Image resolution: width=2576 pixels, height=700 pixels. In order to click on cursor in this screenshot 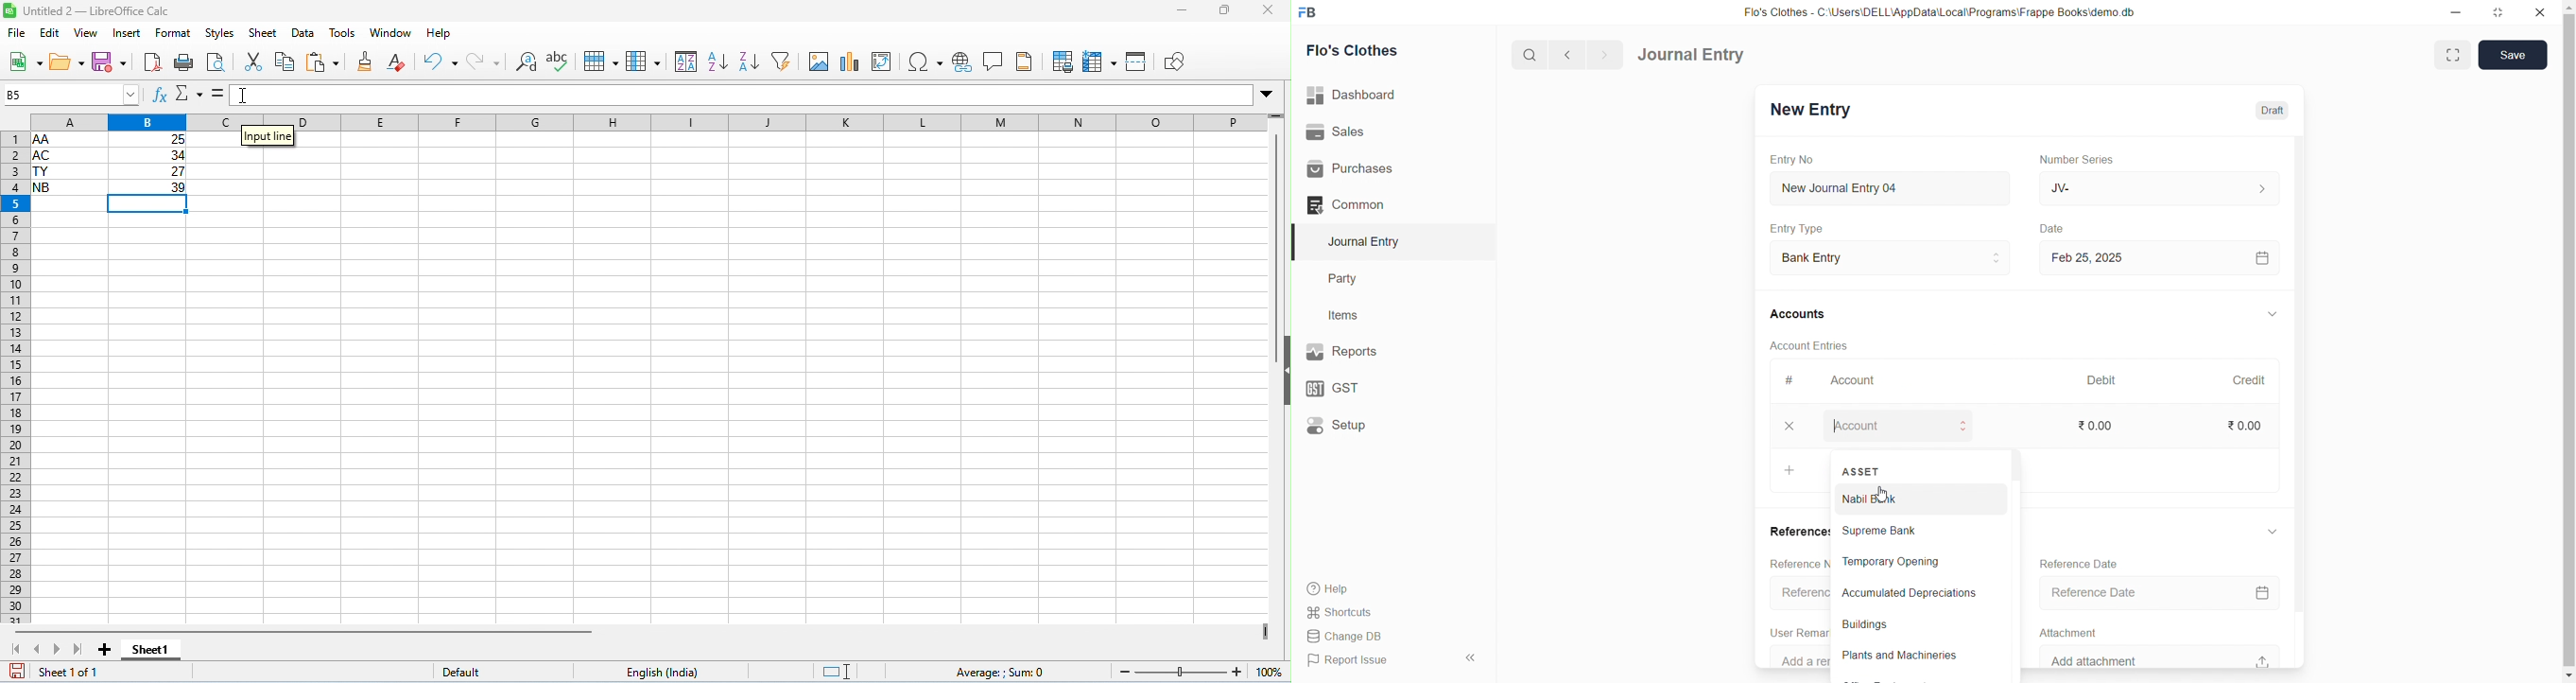, I will do `click(246, 96)`.